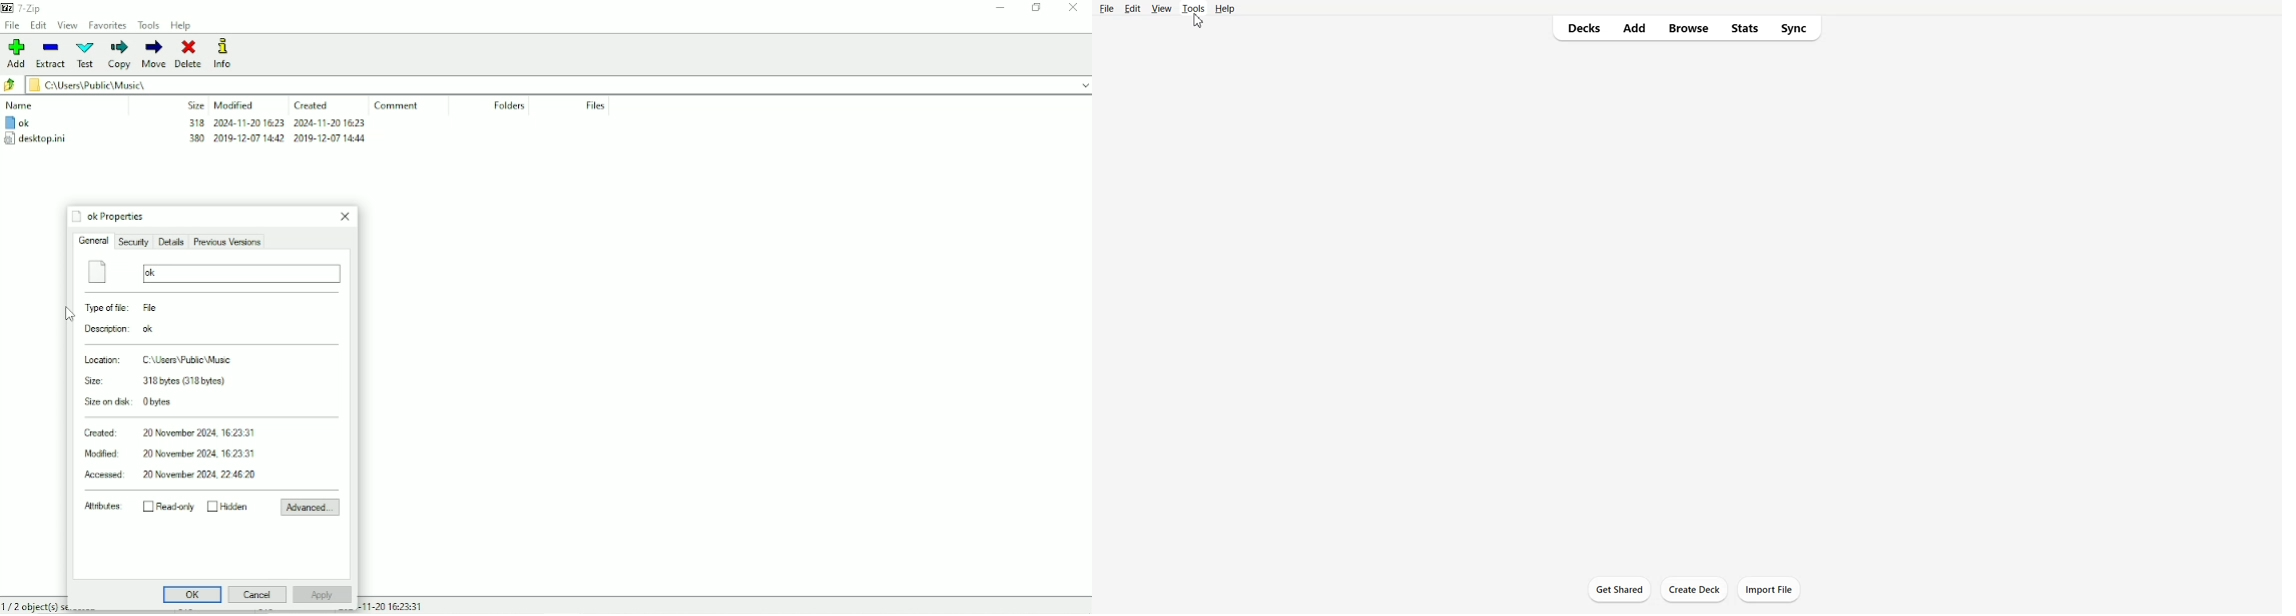 This screenshot has height=616, width=2296. I want to click on Close, so click(1074, 9).